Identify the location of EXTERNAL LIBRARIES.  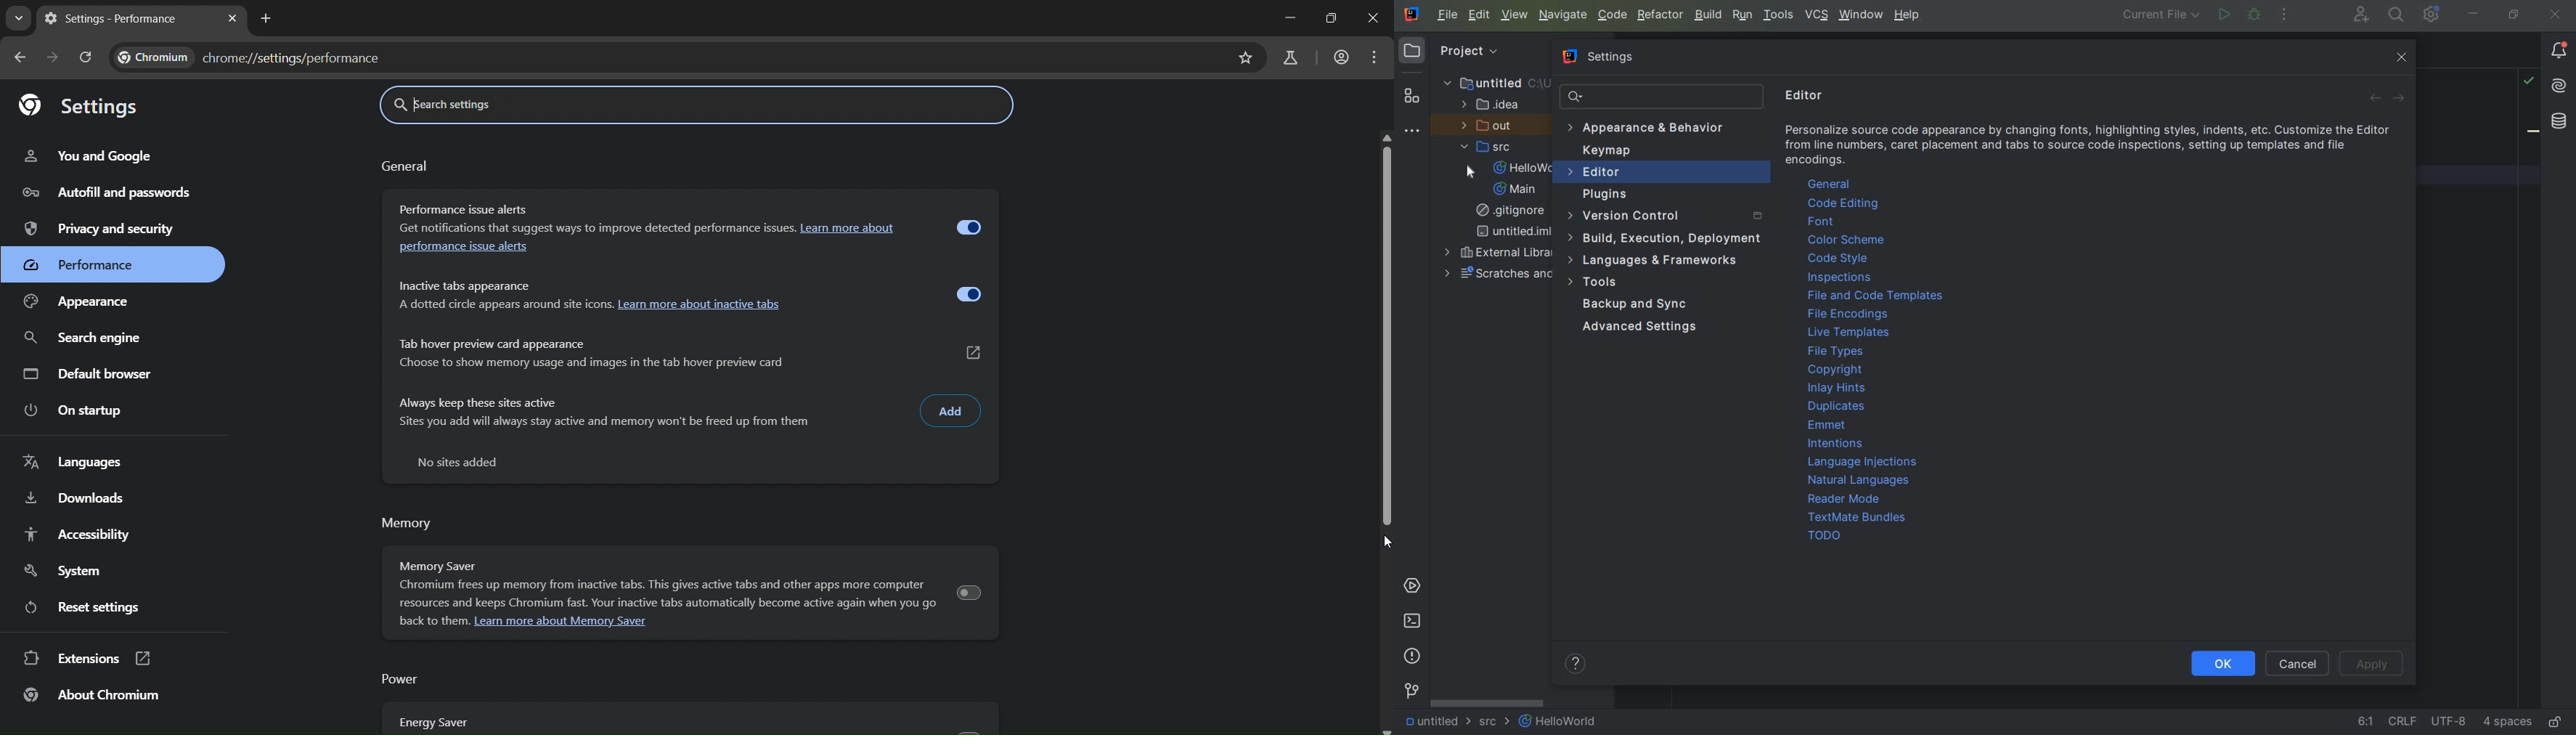
(1500, 253).